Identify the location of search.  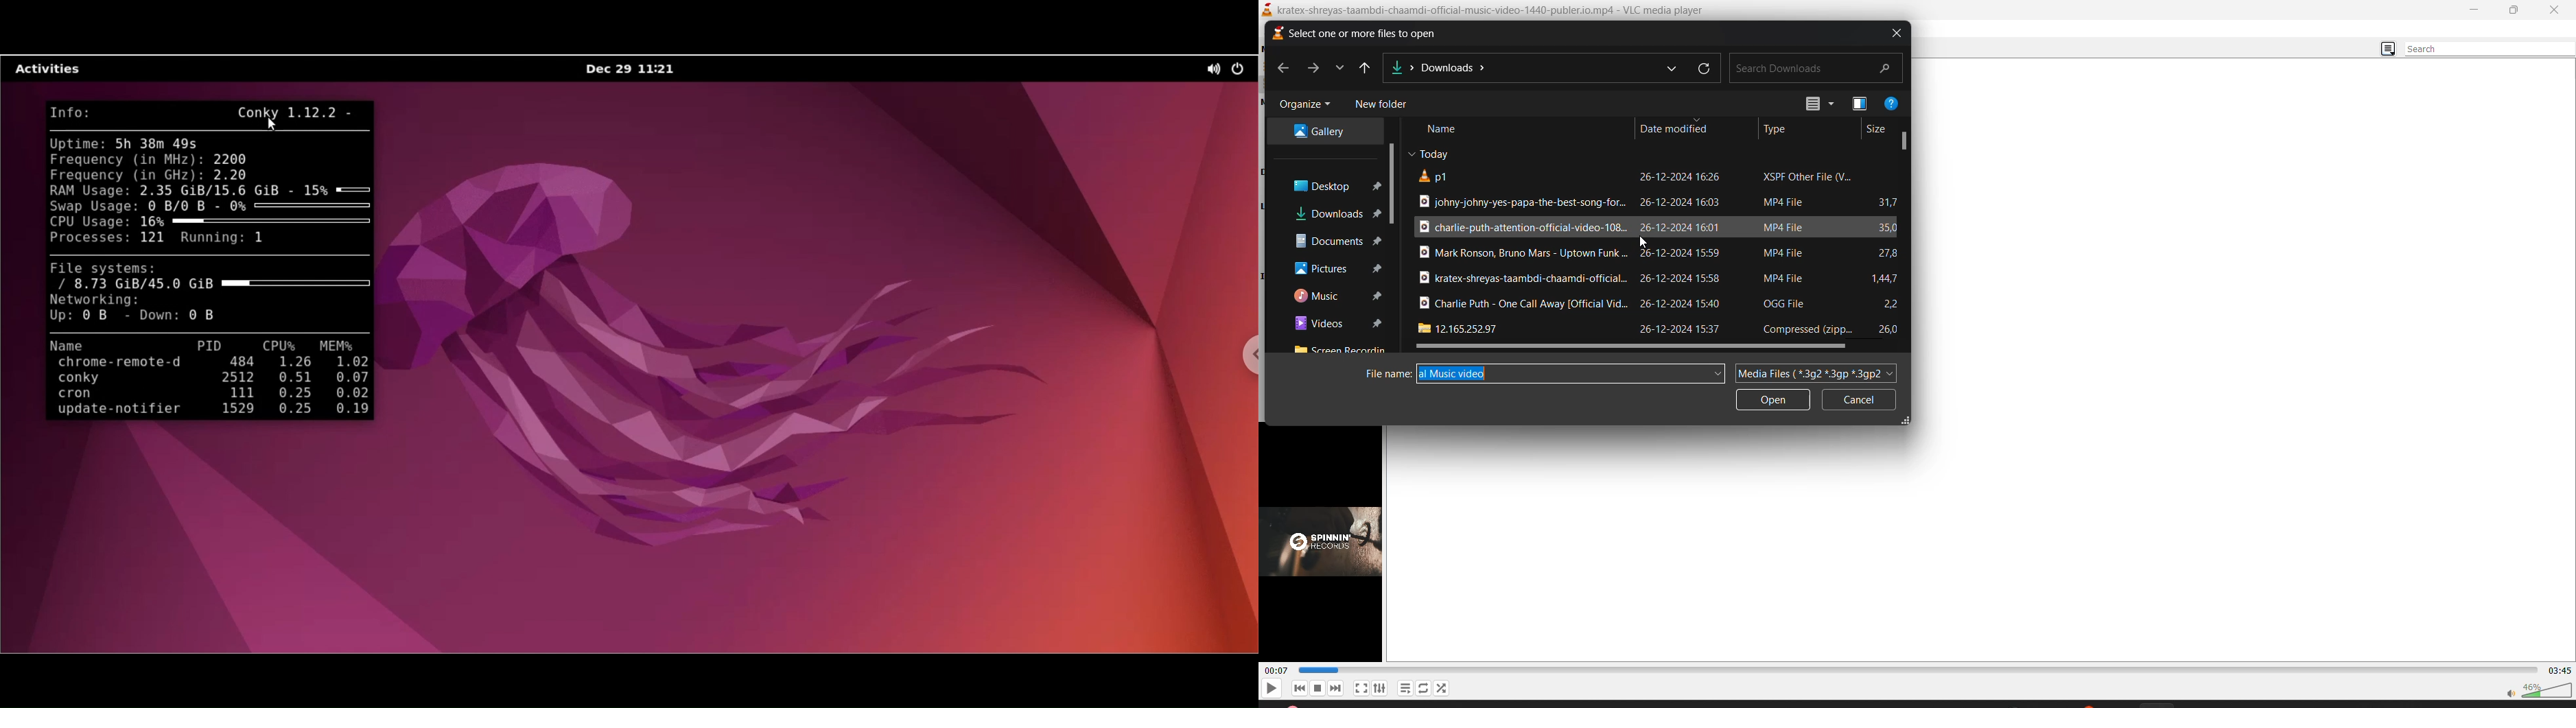
(2480, 46).